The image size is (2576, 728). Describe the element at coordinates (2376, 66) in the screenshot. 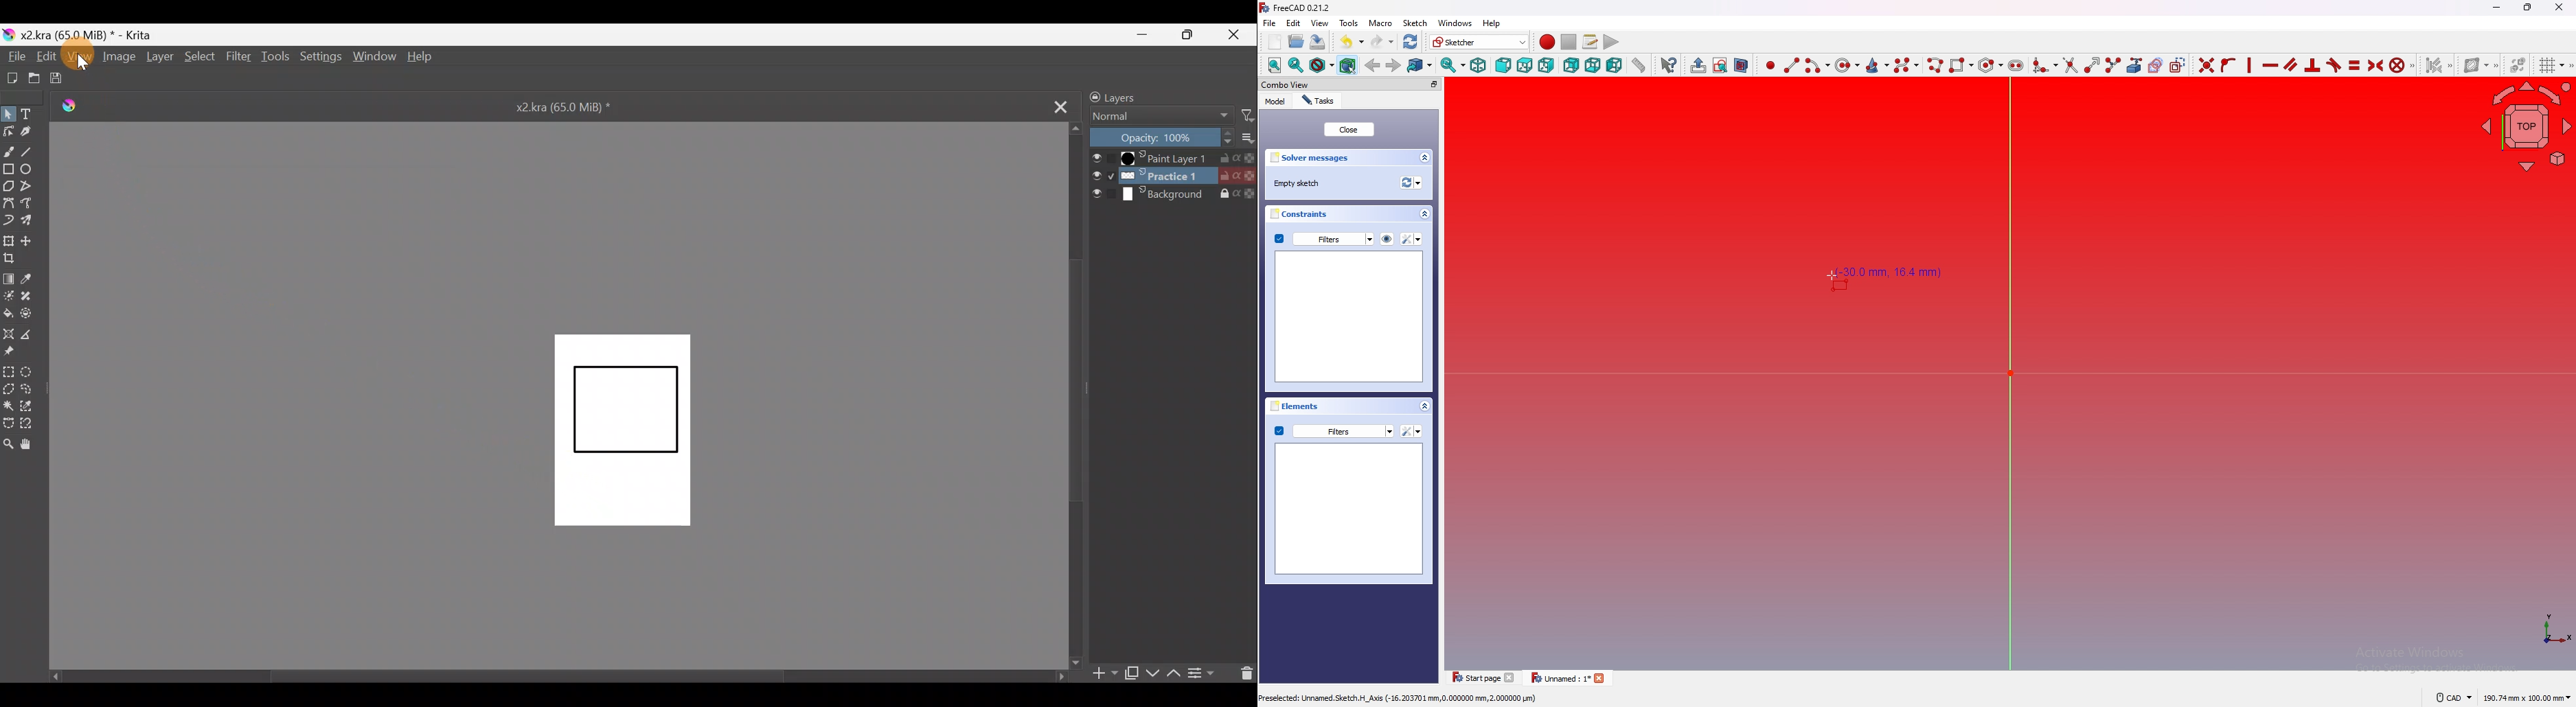

I see `constraint symmetrical` at that location.